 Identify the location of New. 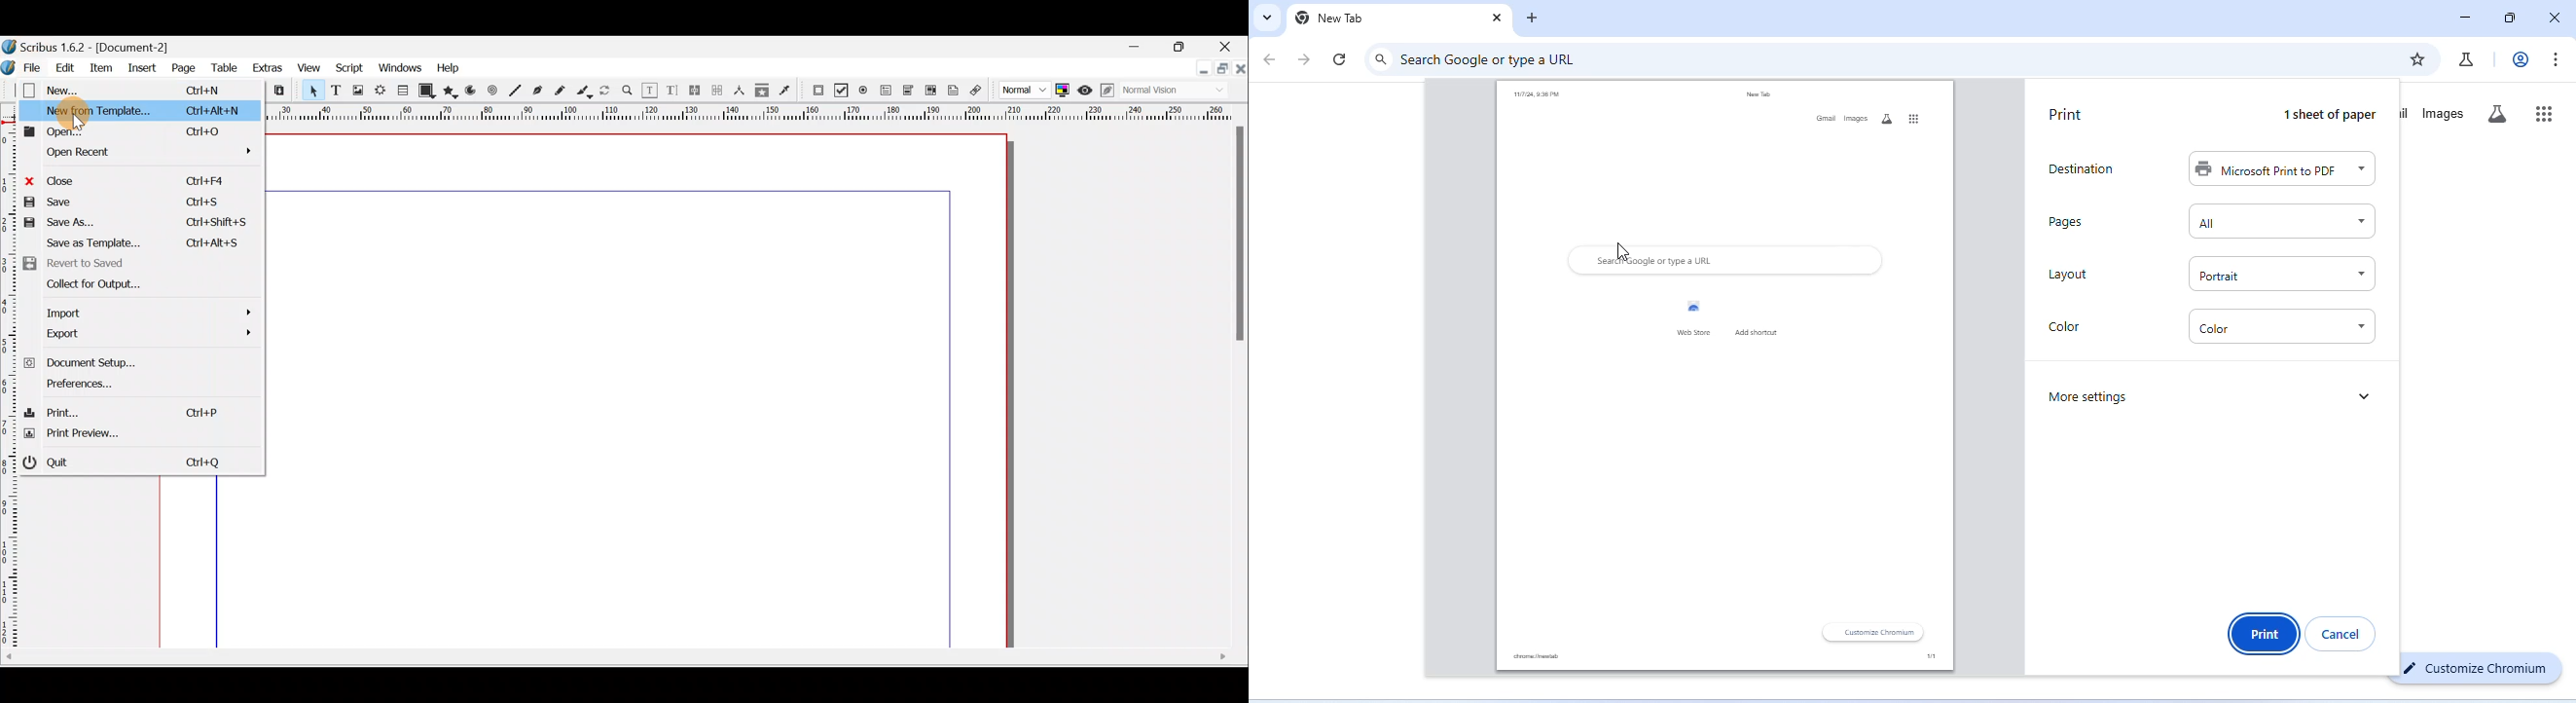
(131, 92).